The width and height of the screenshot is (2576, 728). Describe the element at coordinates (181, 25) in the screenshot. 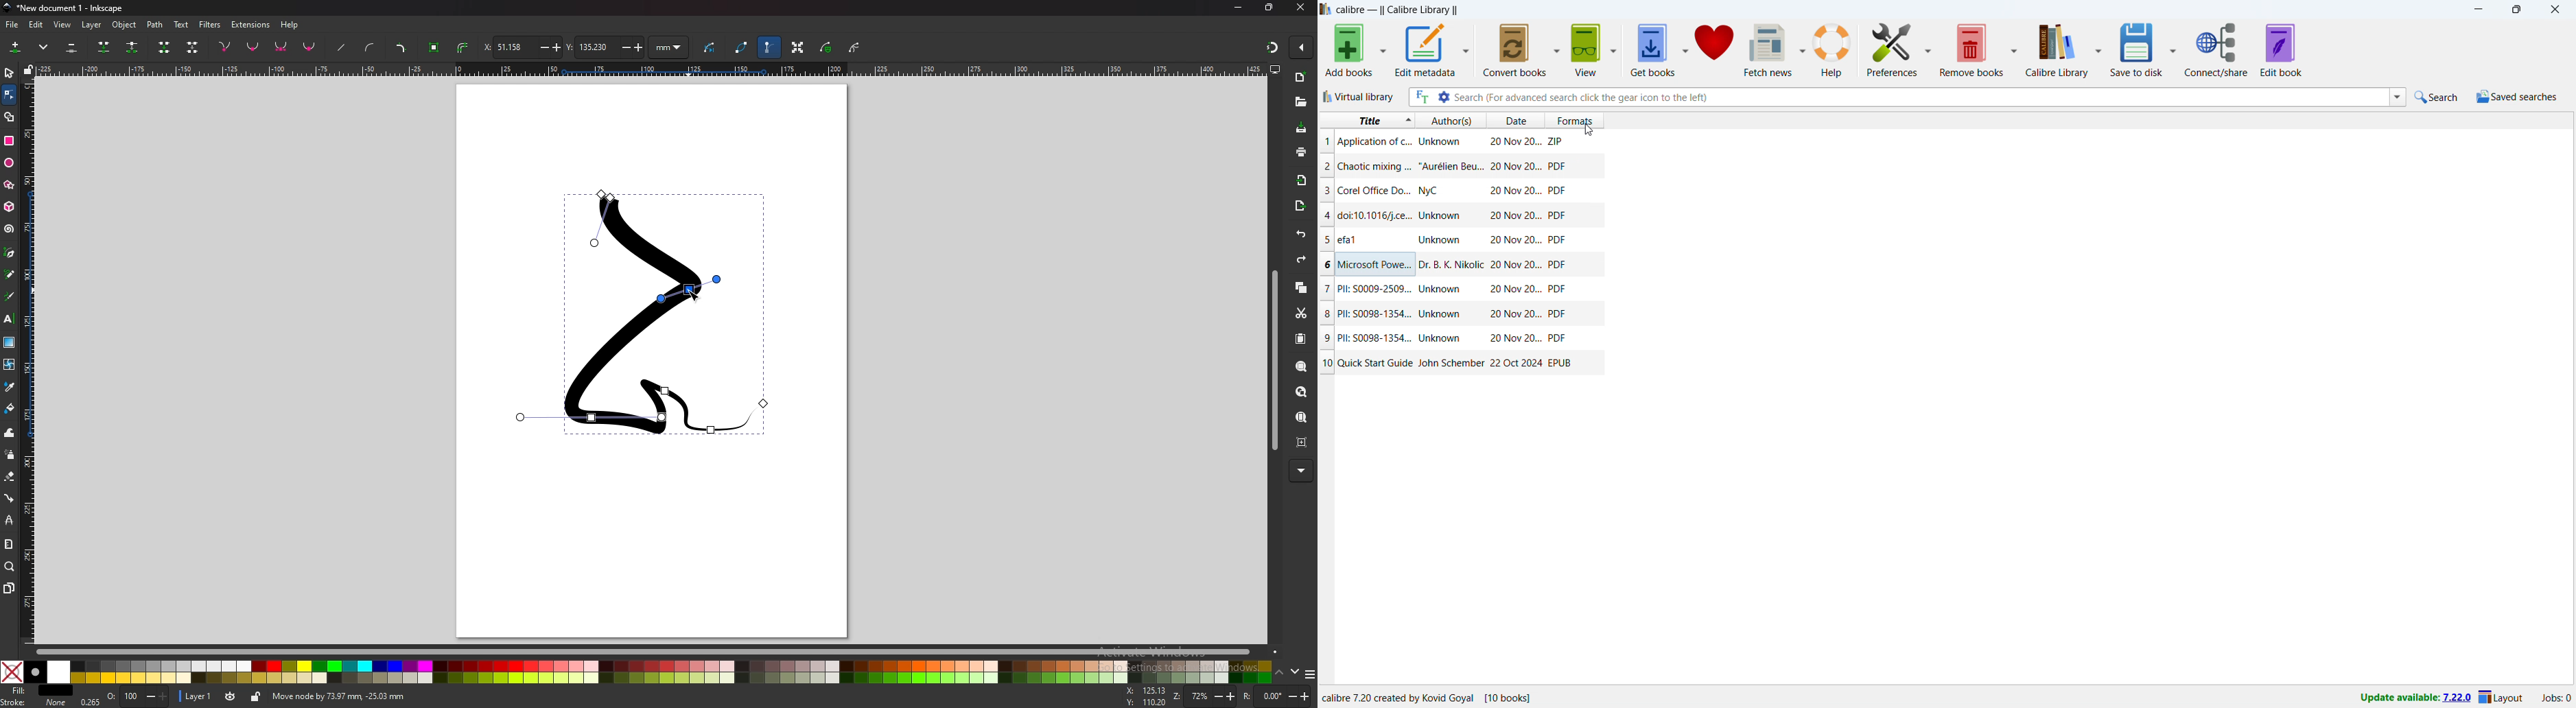

I see `text` at that location.